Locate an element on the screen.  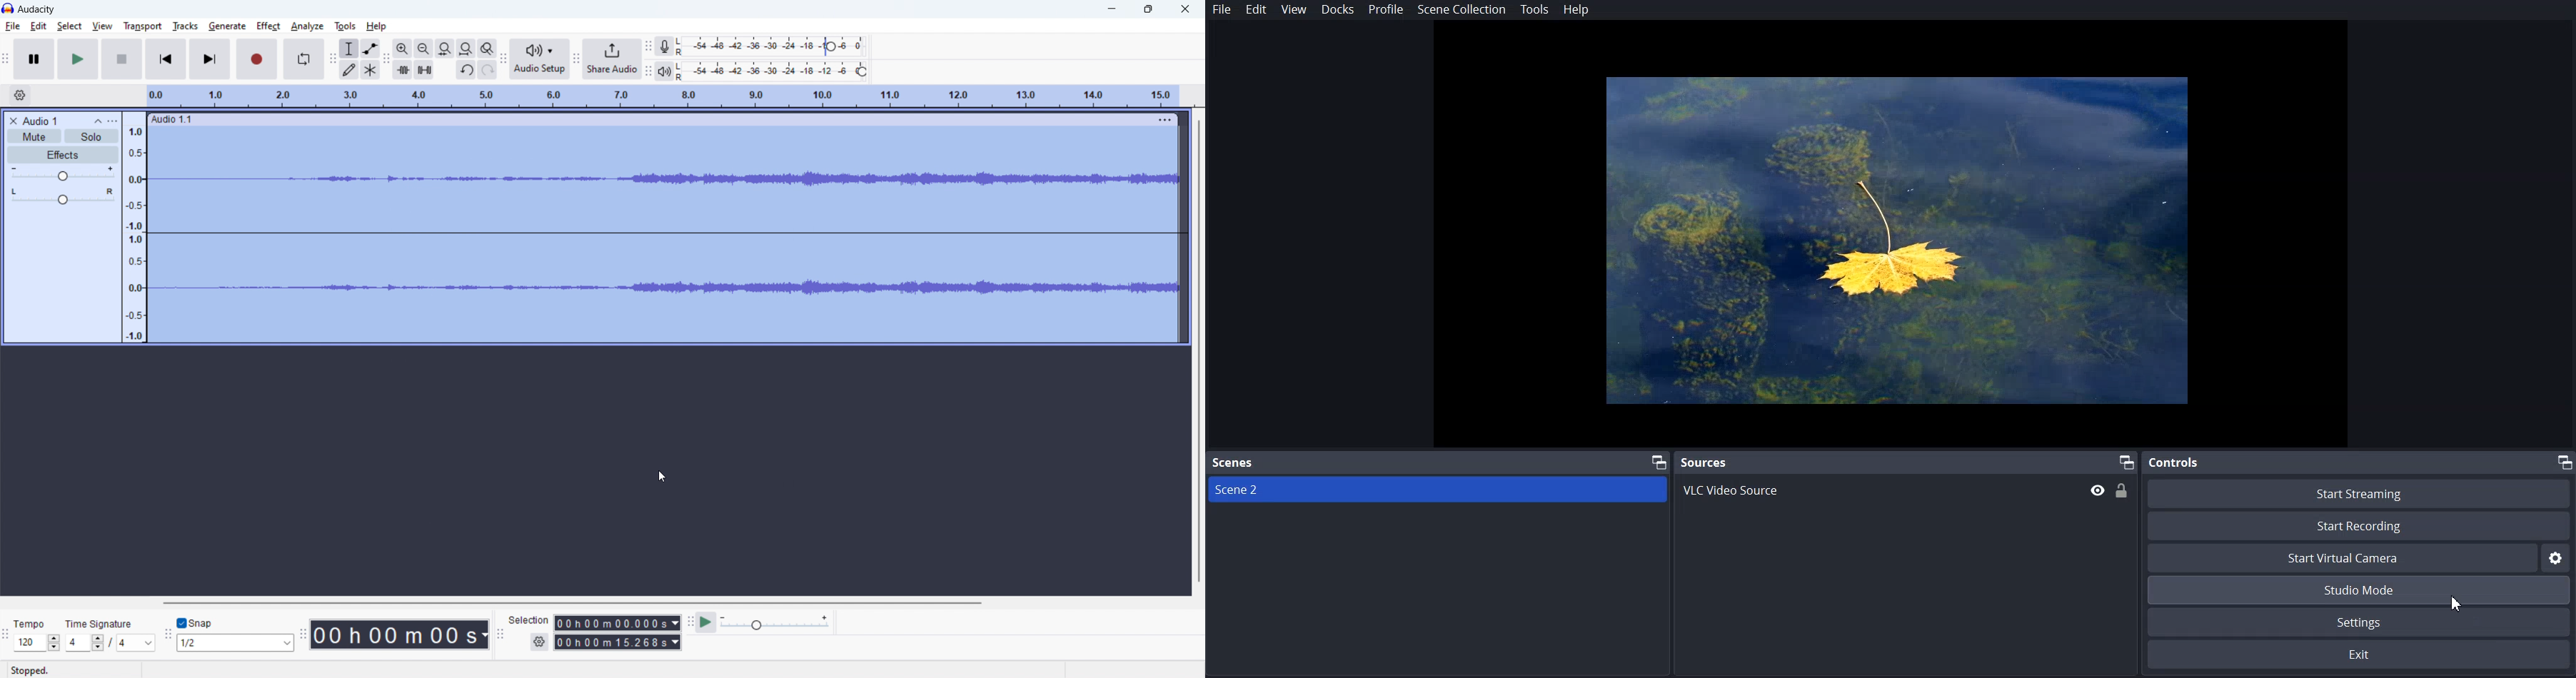
play is located at coordinates (79, 59).